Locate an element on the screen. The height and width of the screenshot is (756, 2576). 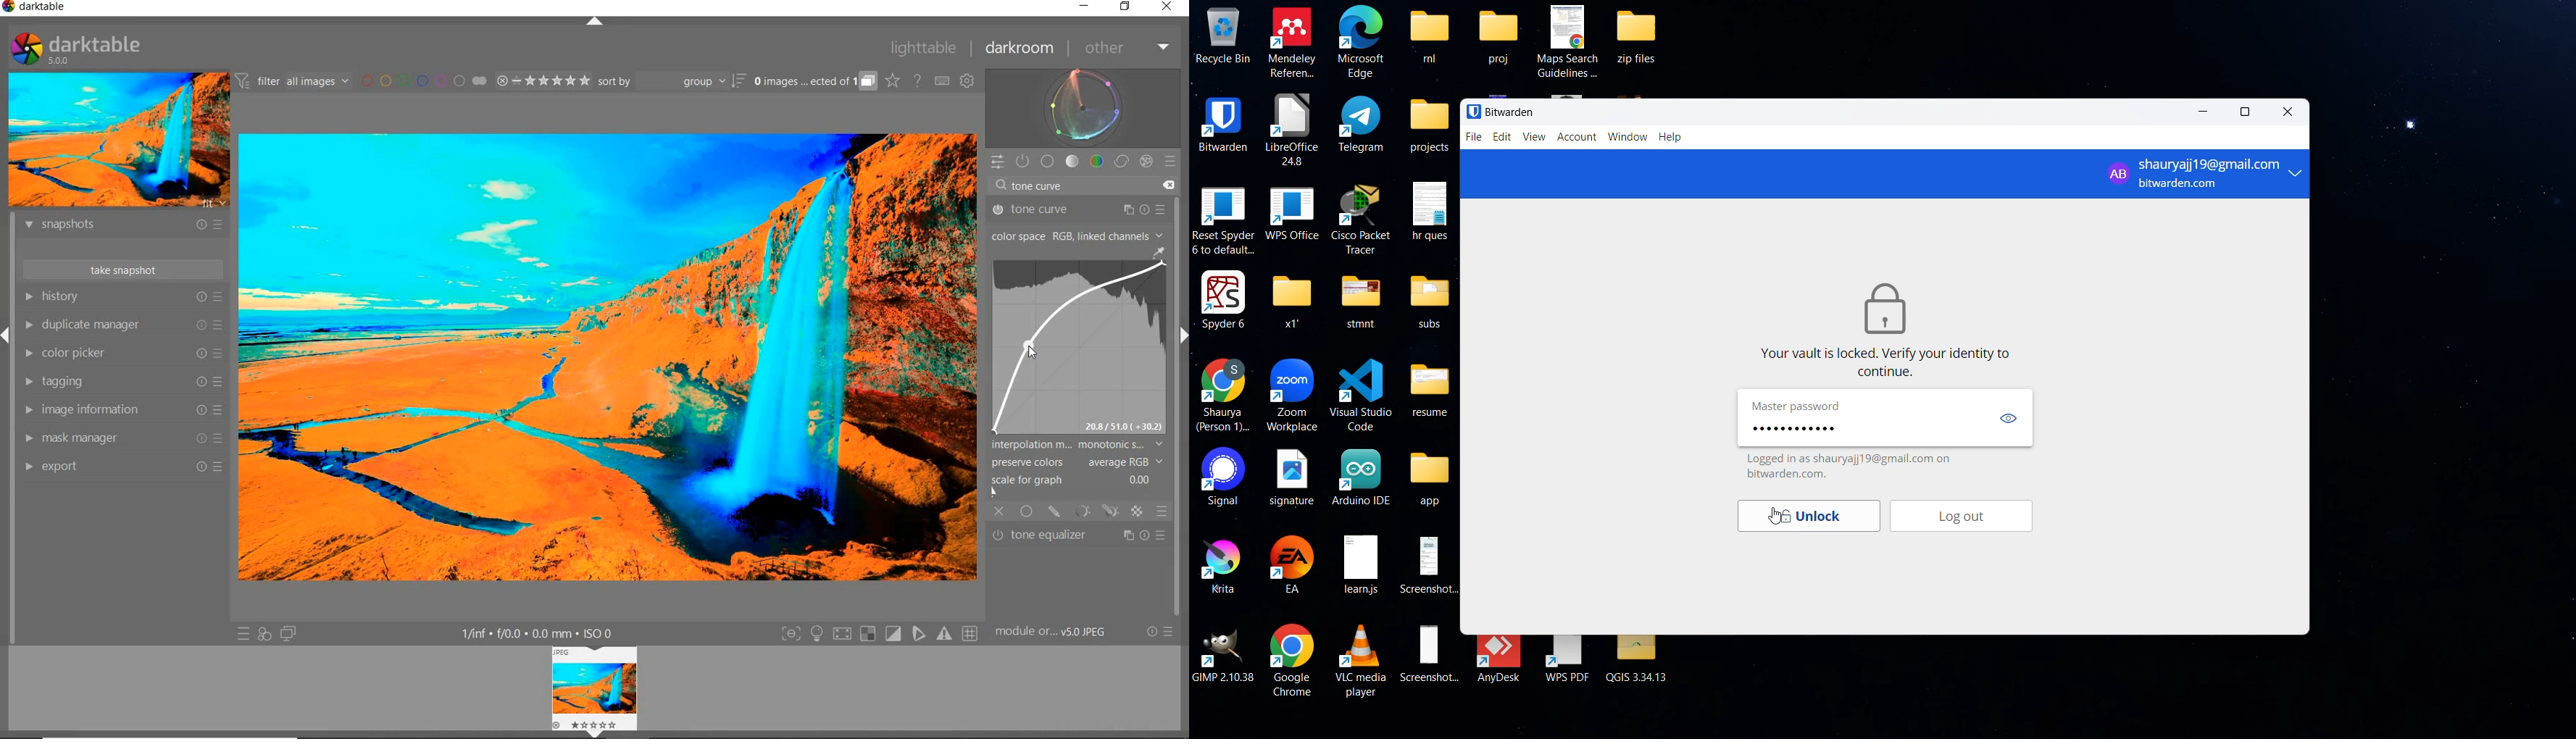
HELP ONLINE is located at coordinates (918, 81).